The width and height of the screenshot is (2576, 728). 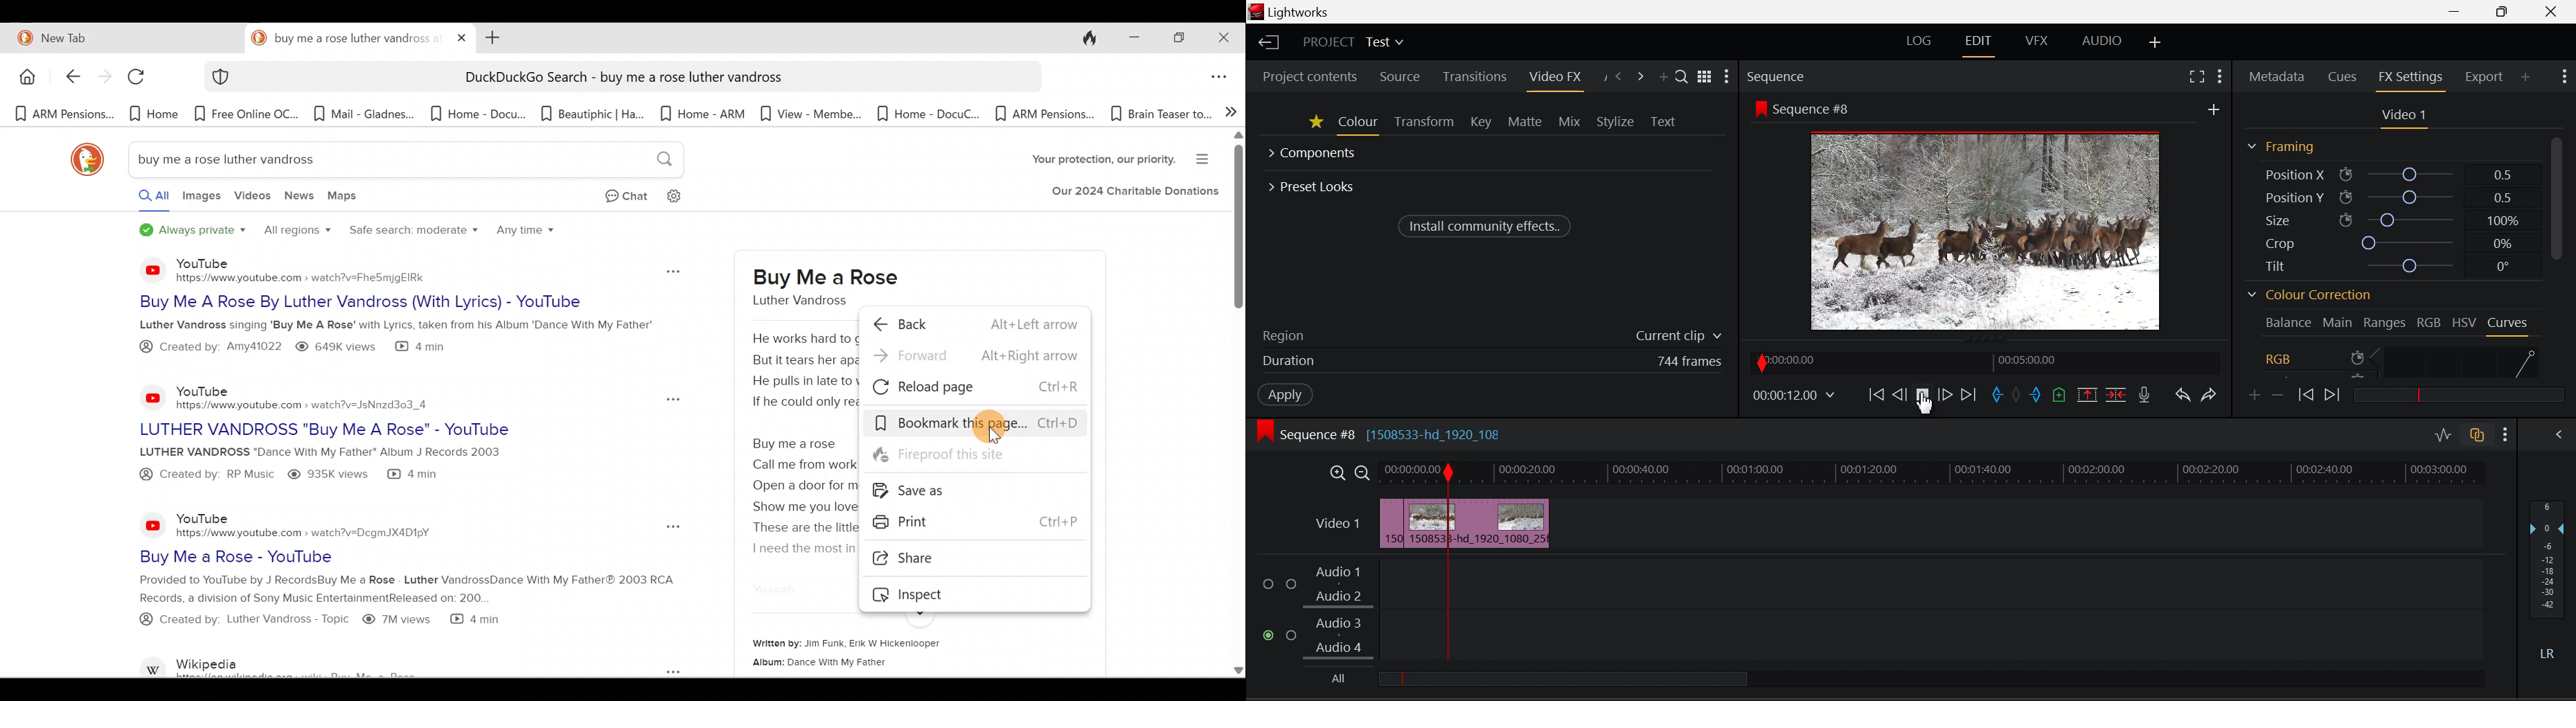 I want to click on Text, so click(x=1664, y=120).